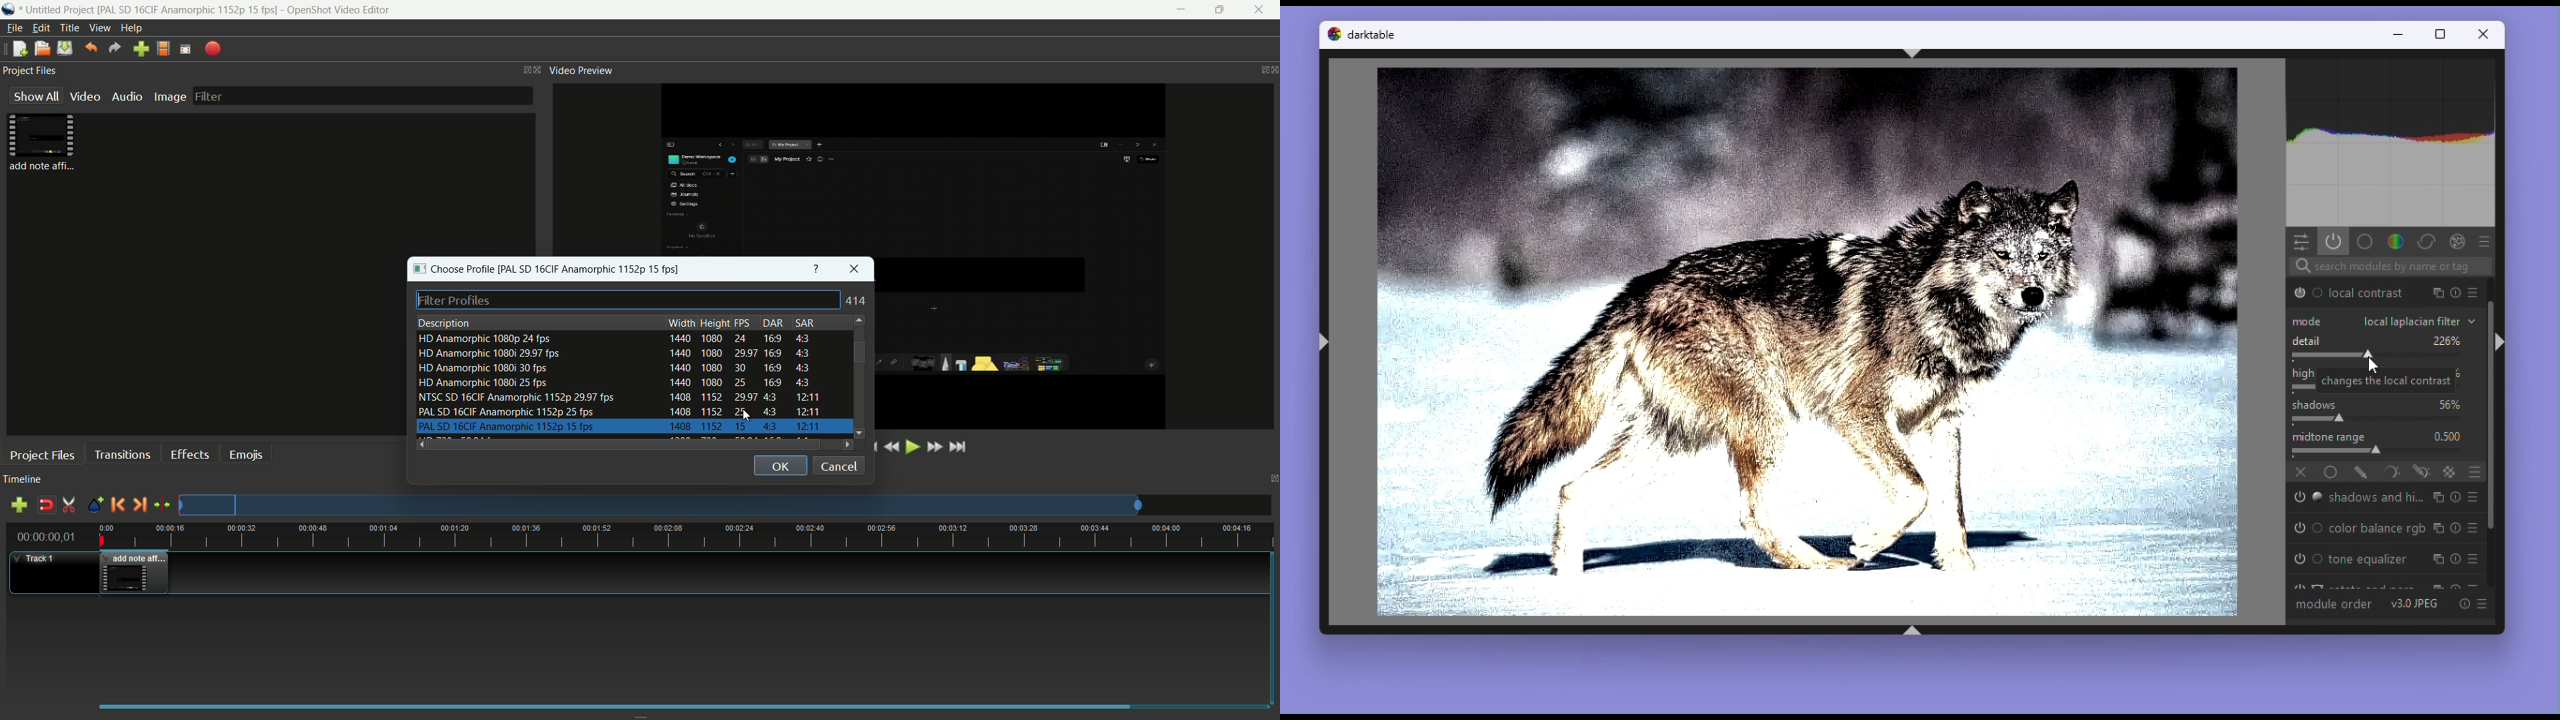  What do you see at coordinates (2302, 471) in the screenshot?
I see `off` at bounding box center [2302, 471].